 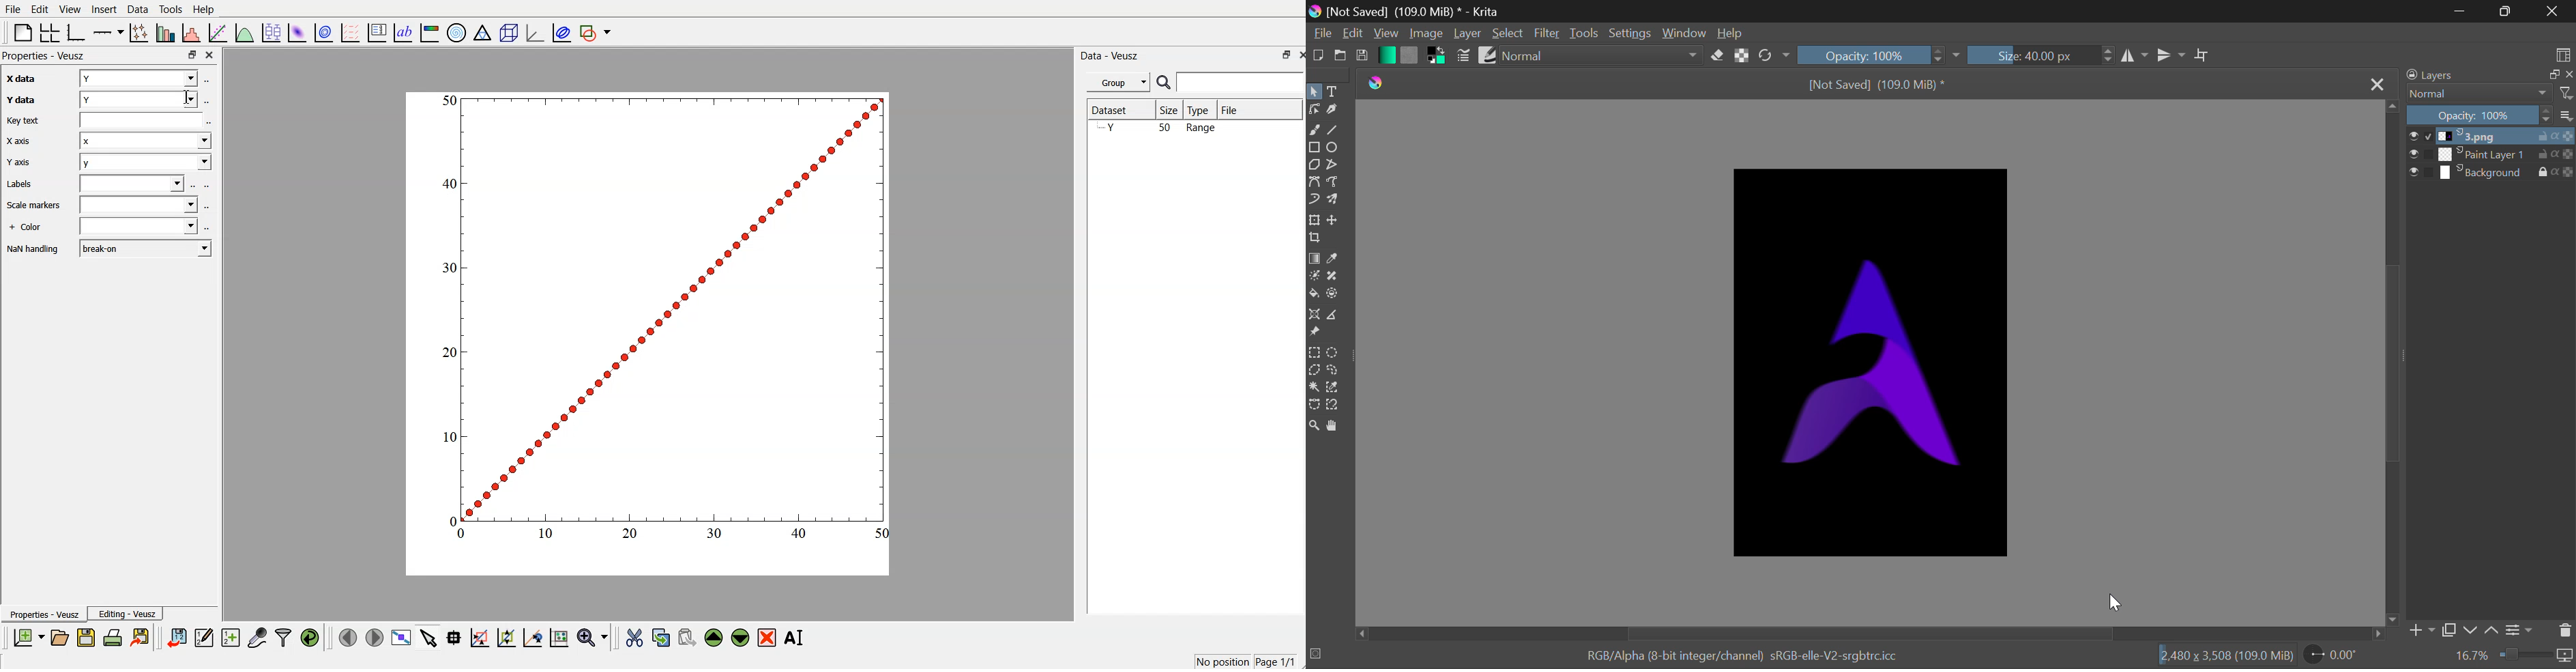 I want to click on Close, so click(x=2553, y=12).